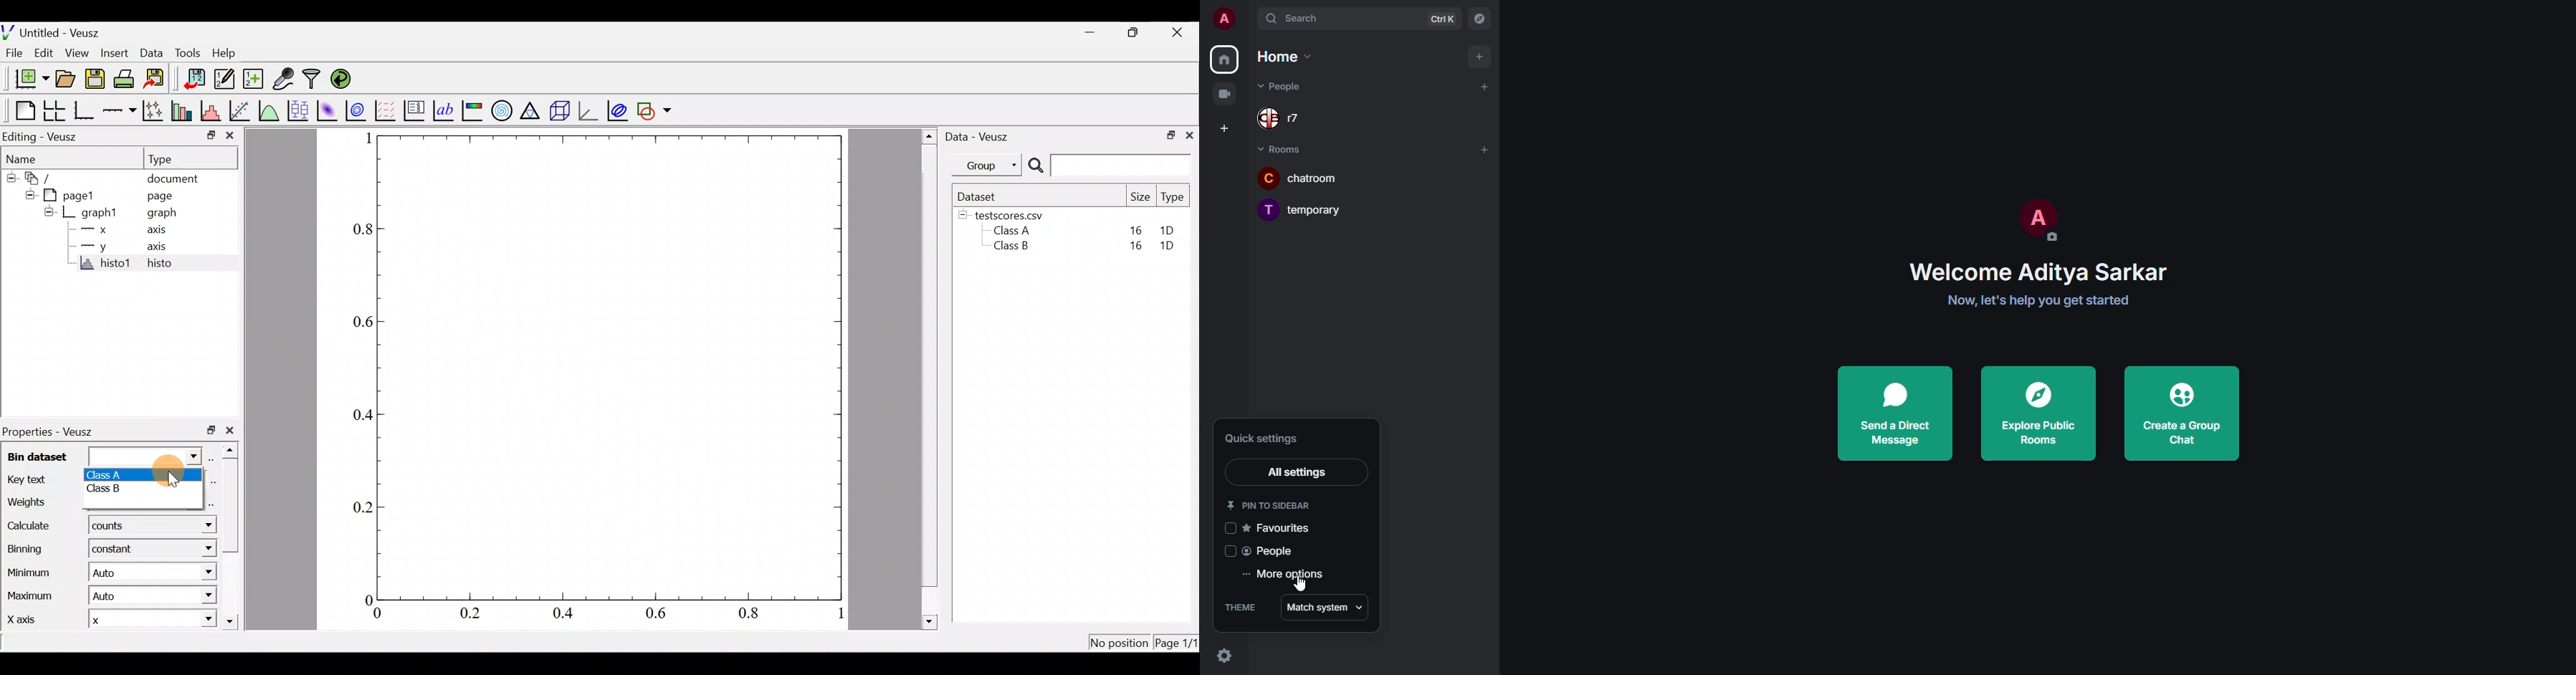 This screenshot has width=2576, height=700. Describe the element at coordinates (1192, 136) in the screenshot. I see `Close` at that location.